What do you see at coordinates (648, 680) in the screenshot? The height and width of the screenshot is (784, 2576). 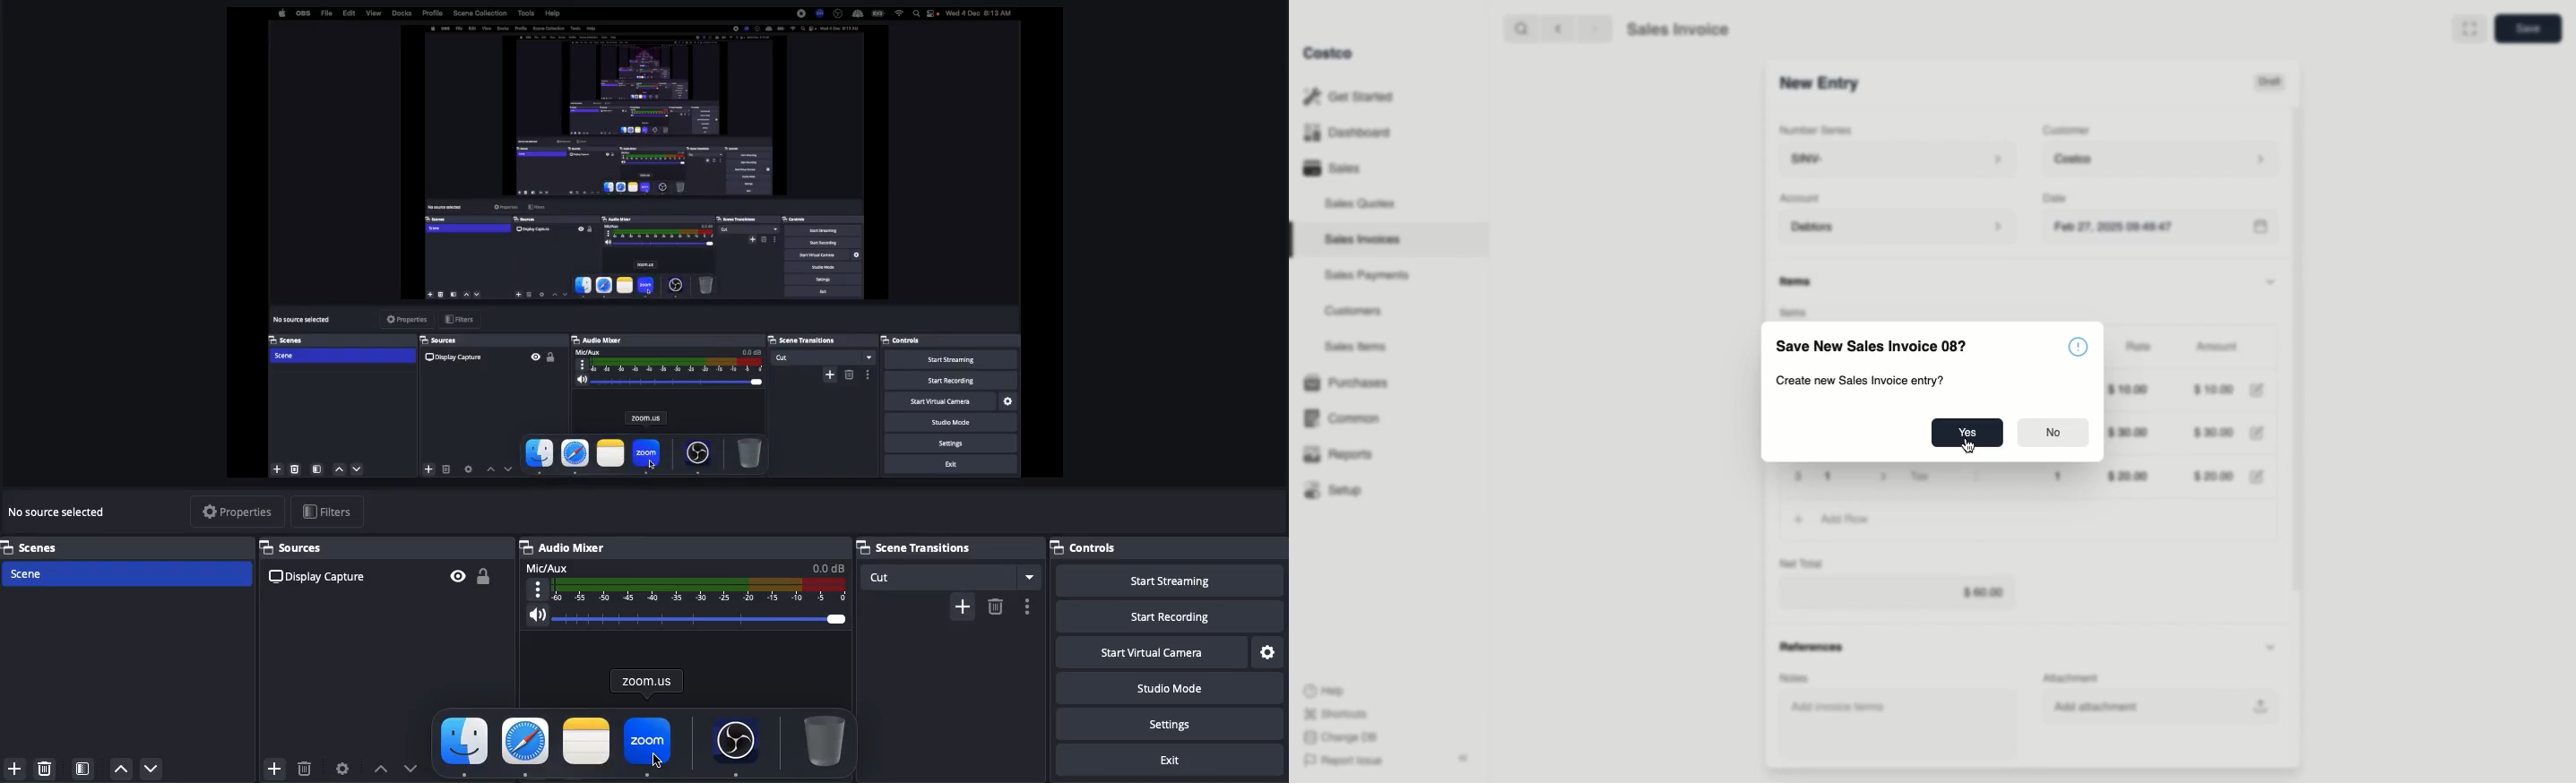 I see `Zoom us` at bounding box center [648, 680].